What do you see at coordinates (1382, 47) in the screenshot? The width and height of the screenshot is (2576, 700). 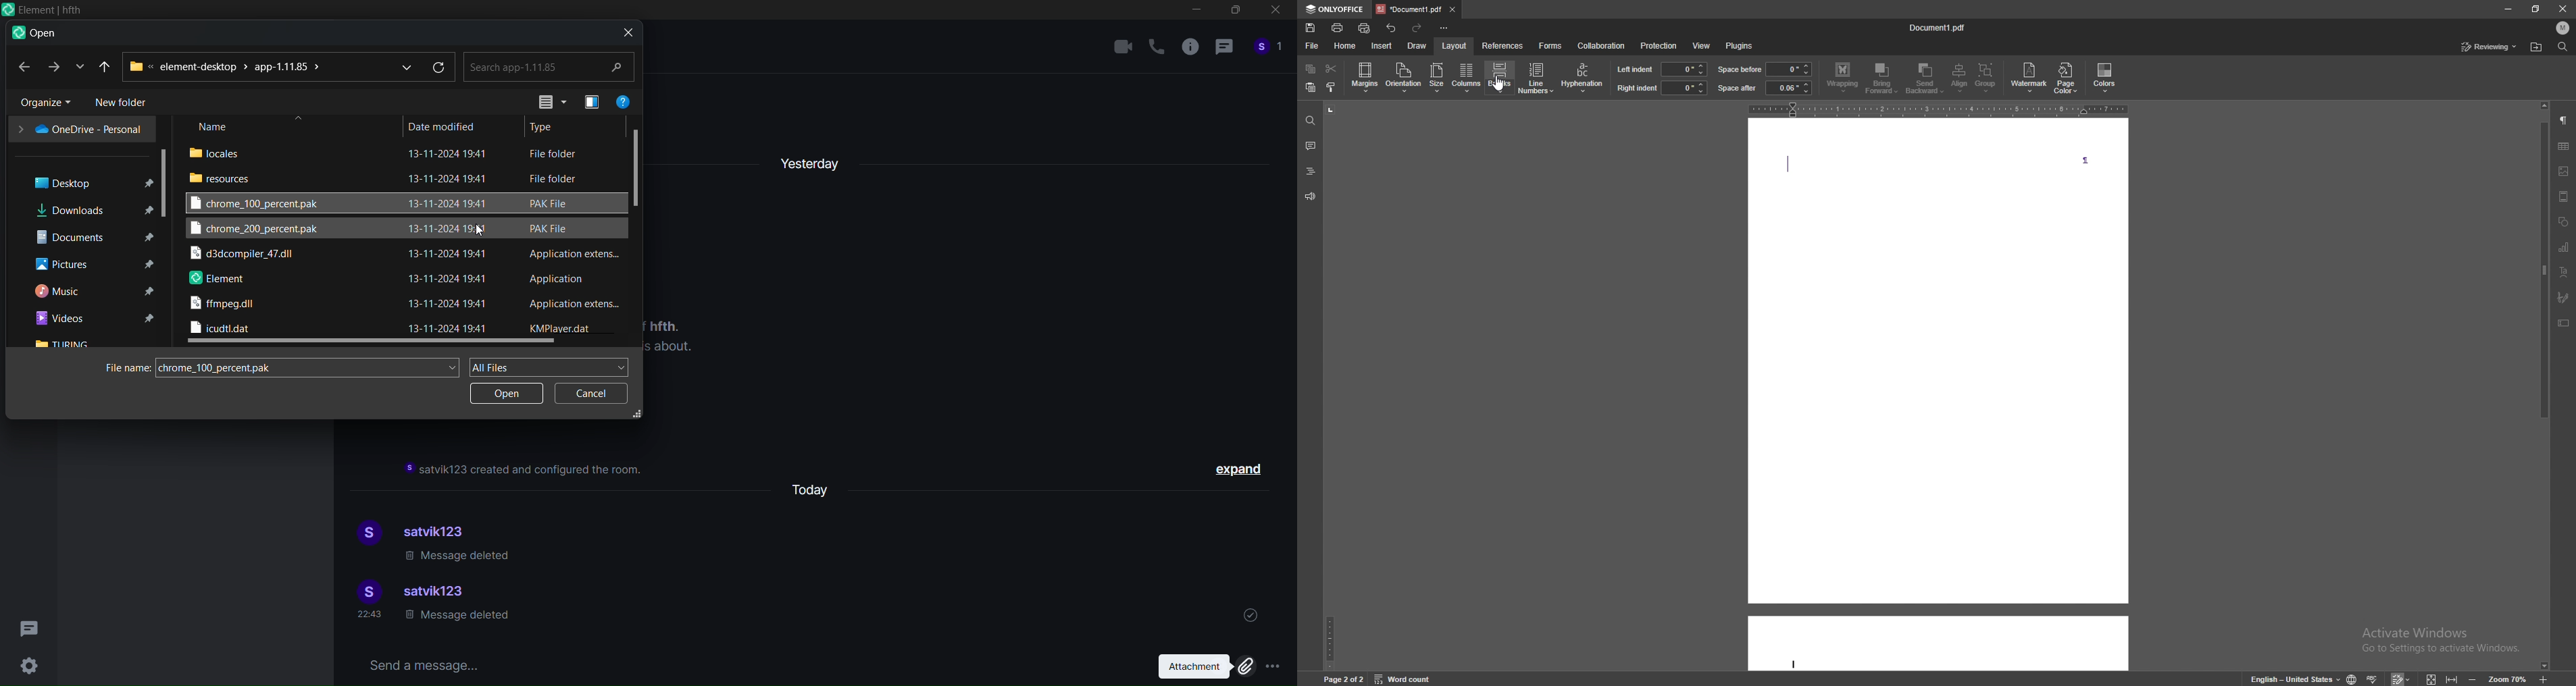 I see `insert` at bounding box center [1382, 47].